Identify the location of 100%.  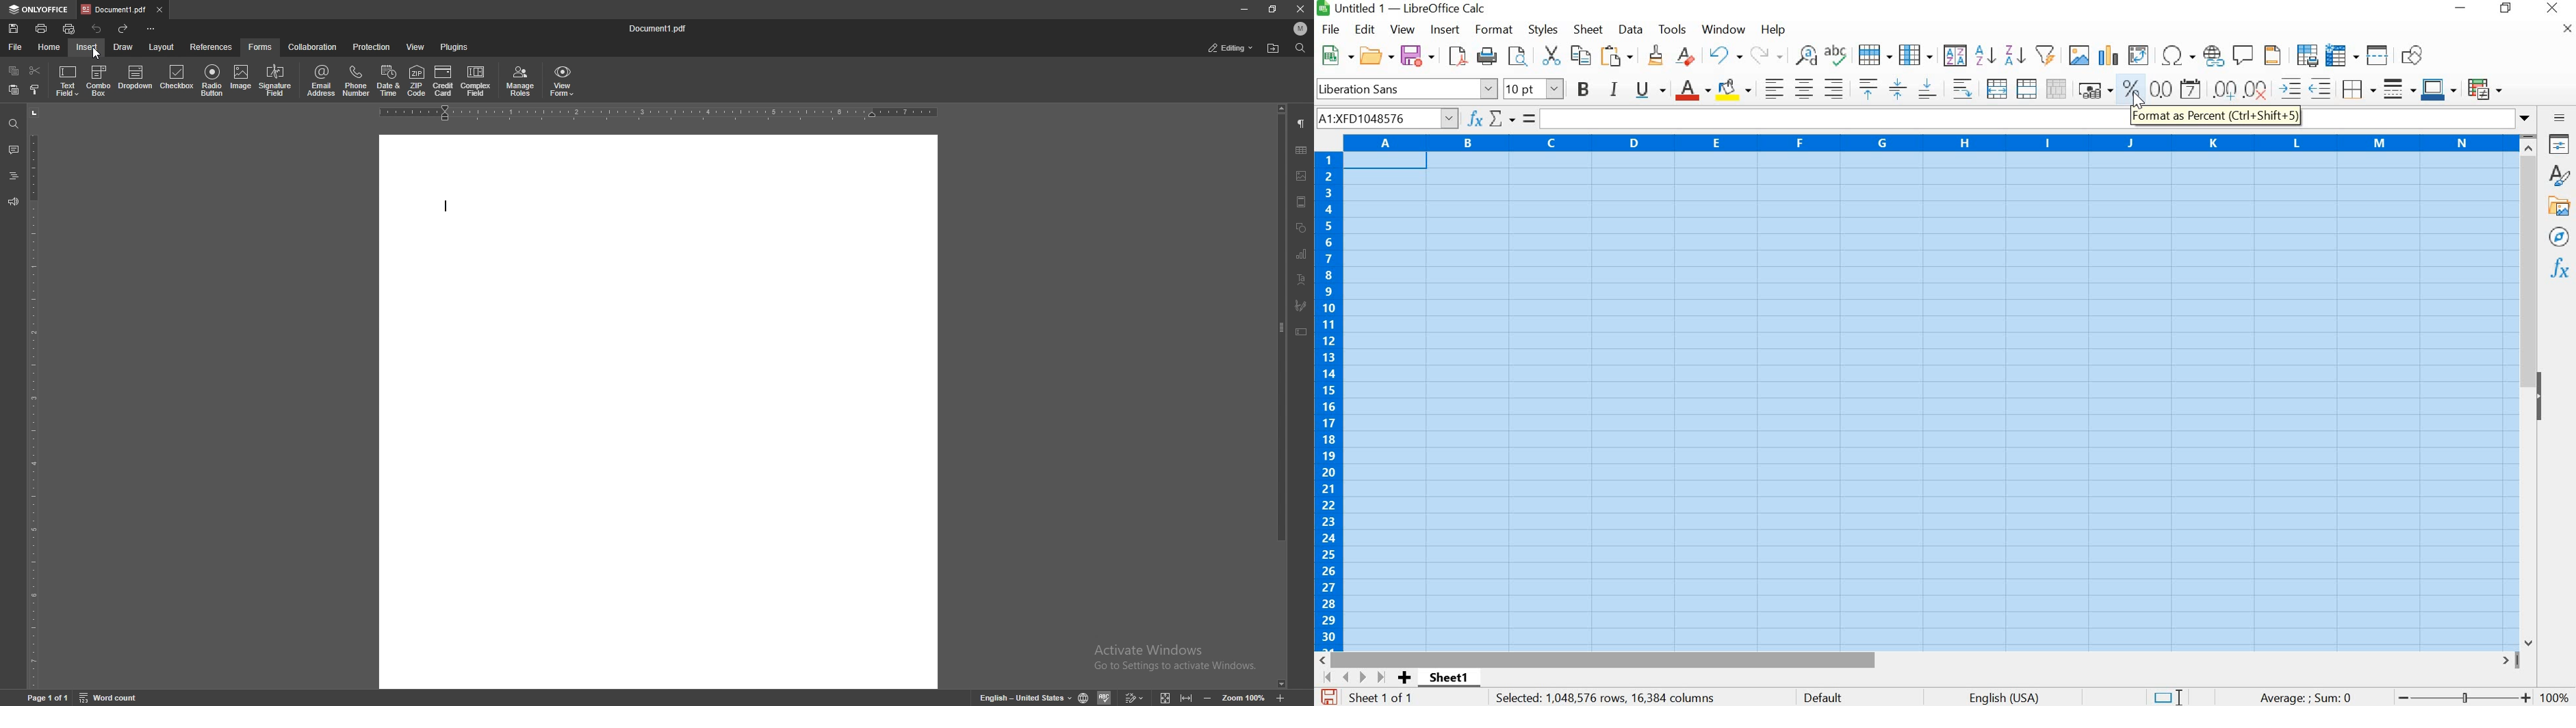
(2553, 695).